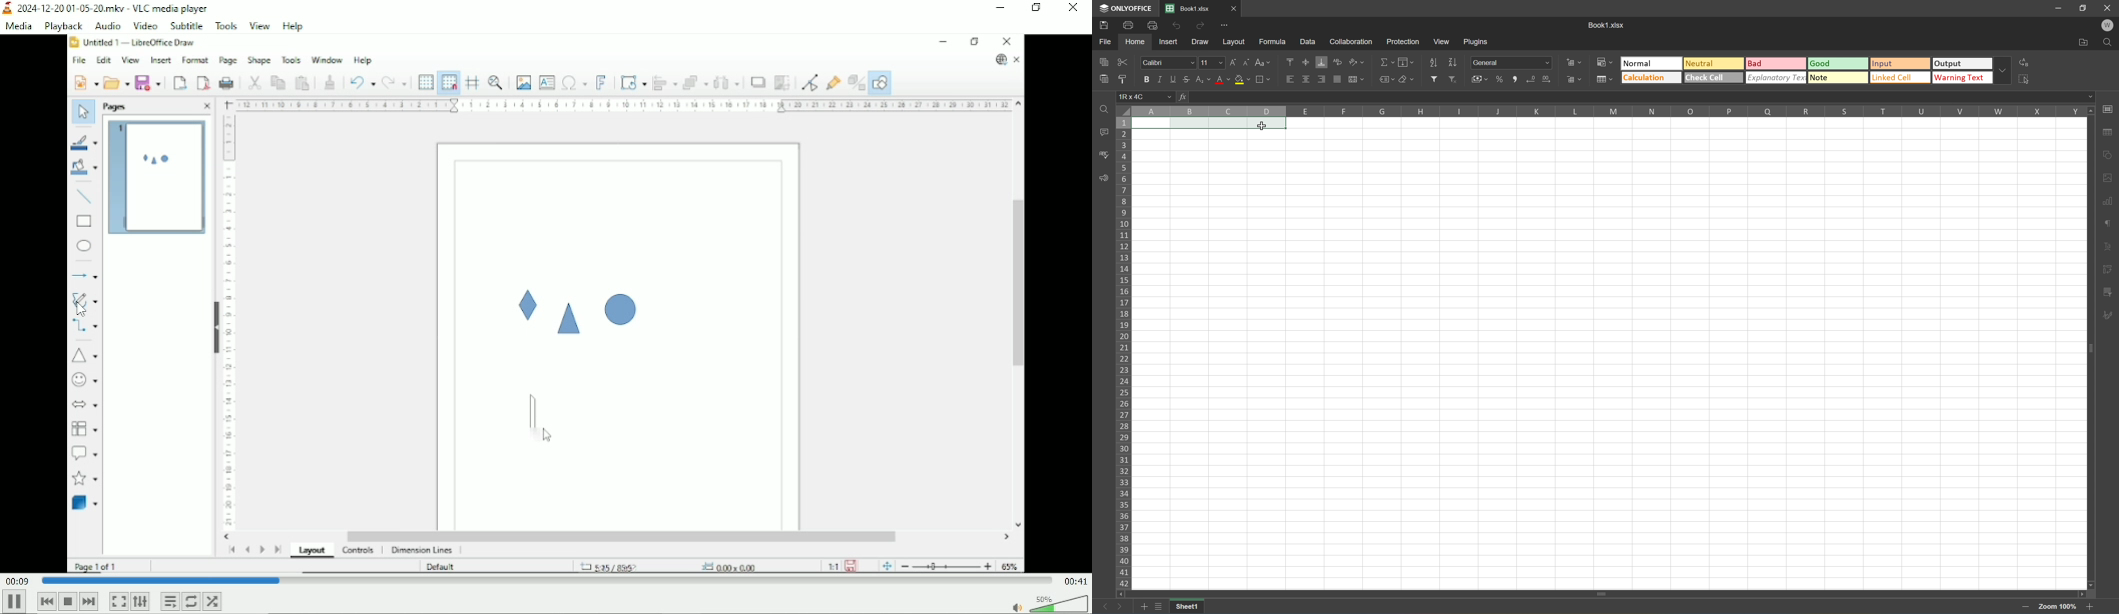  What do you see at coordinates (1481, 79) in the screenshot?
I see `Accounting style` at bounding box center [1481, 79].